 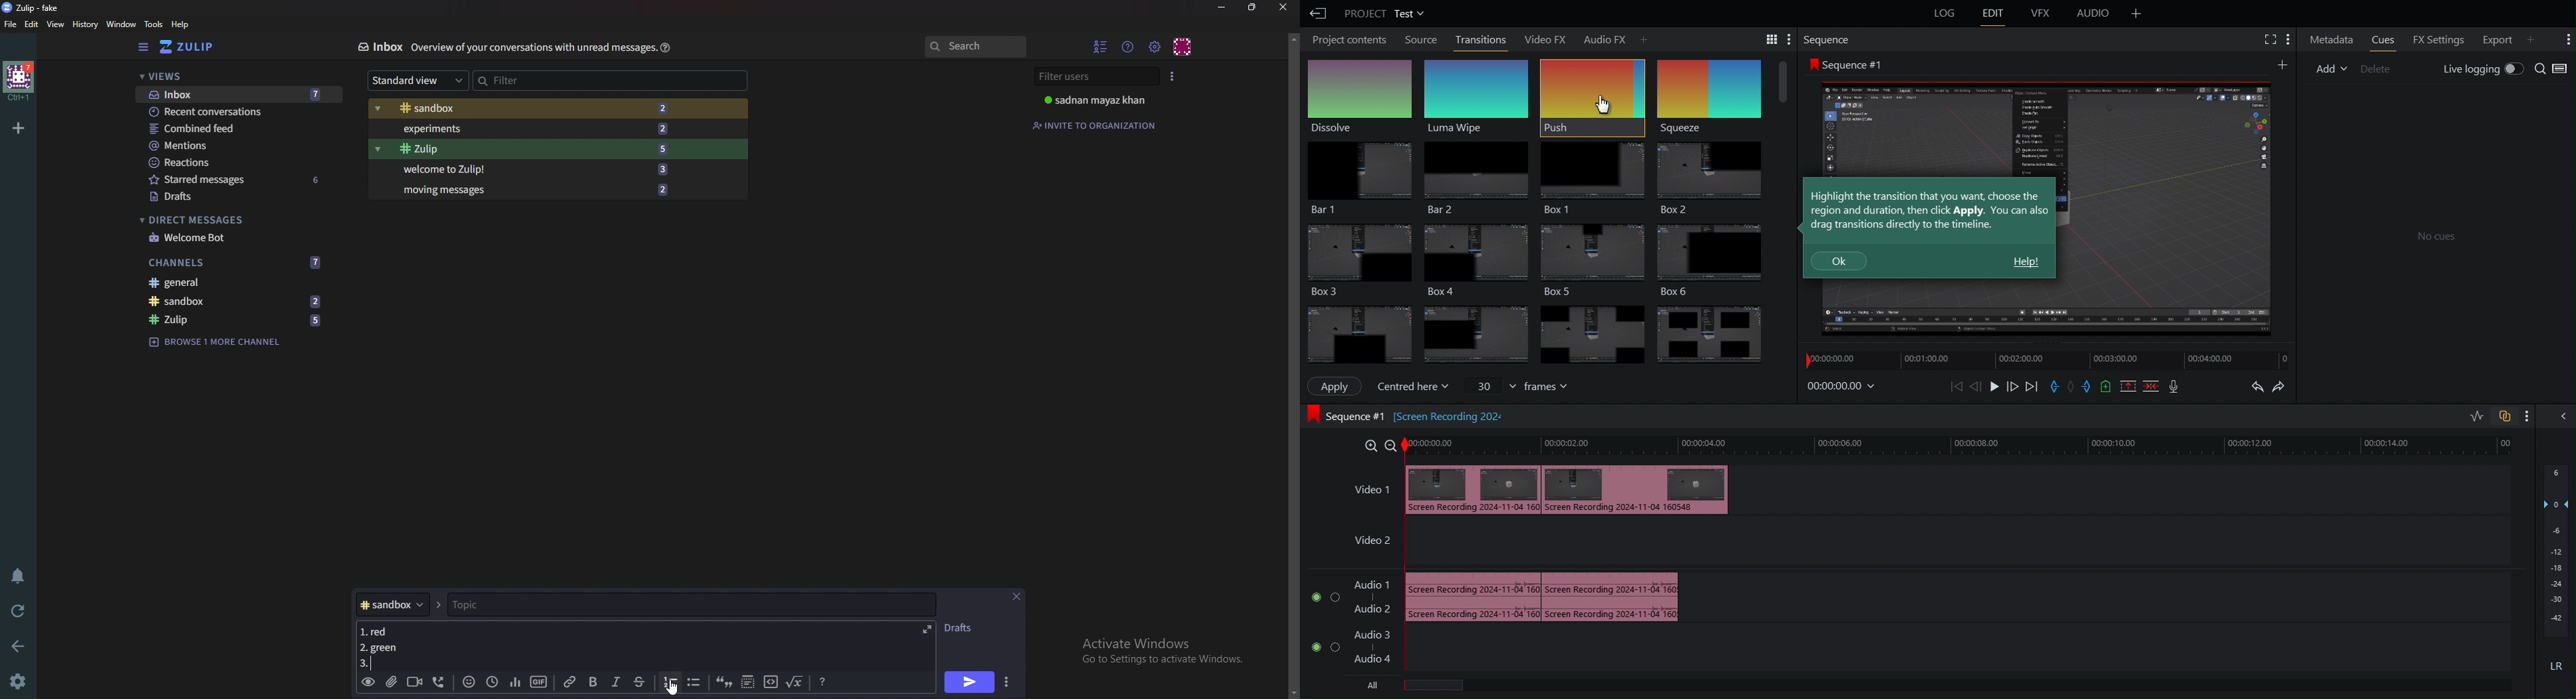 I want to click on Add, so click(x=2531, y=39).